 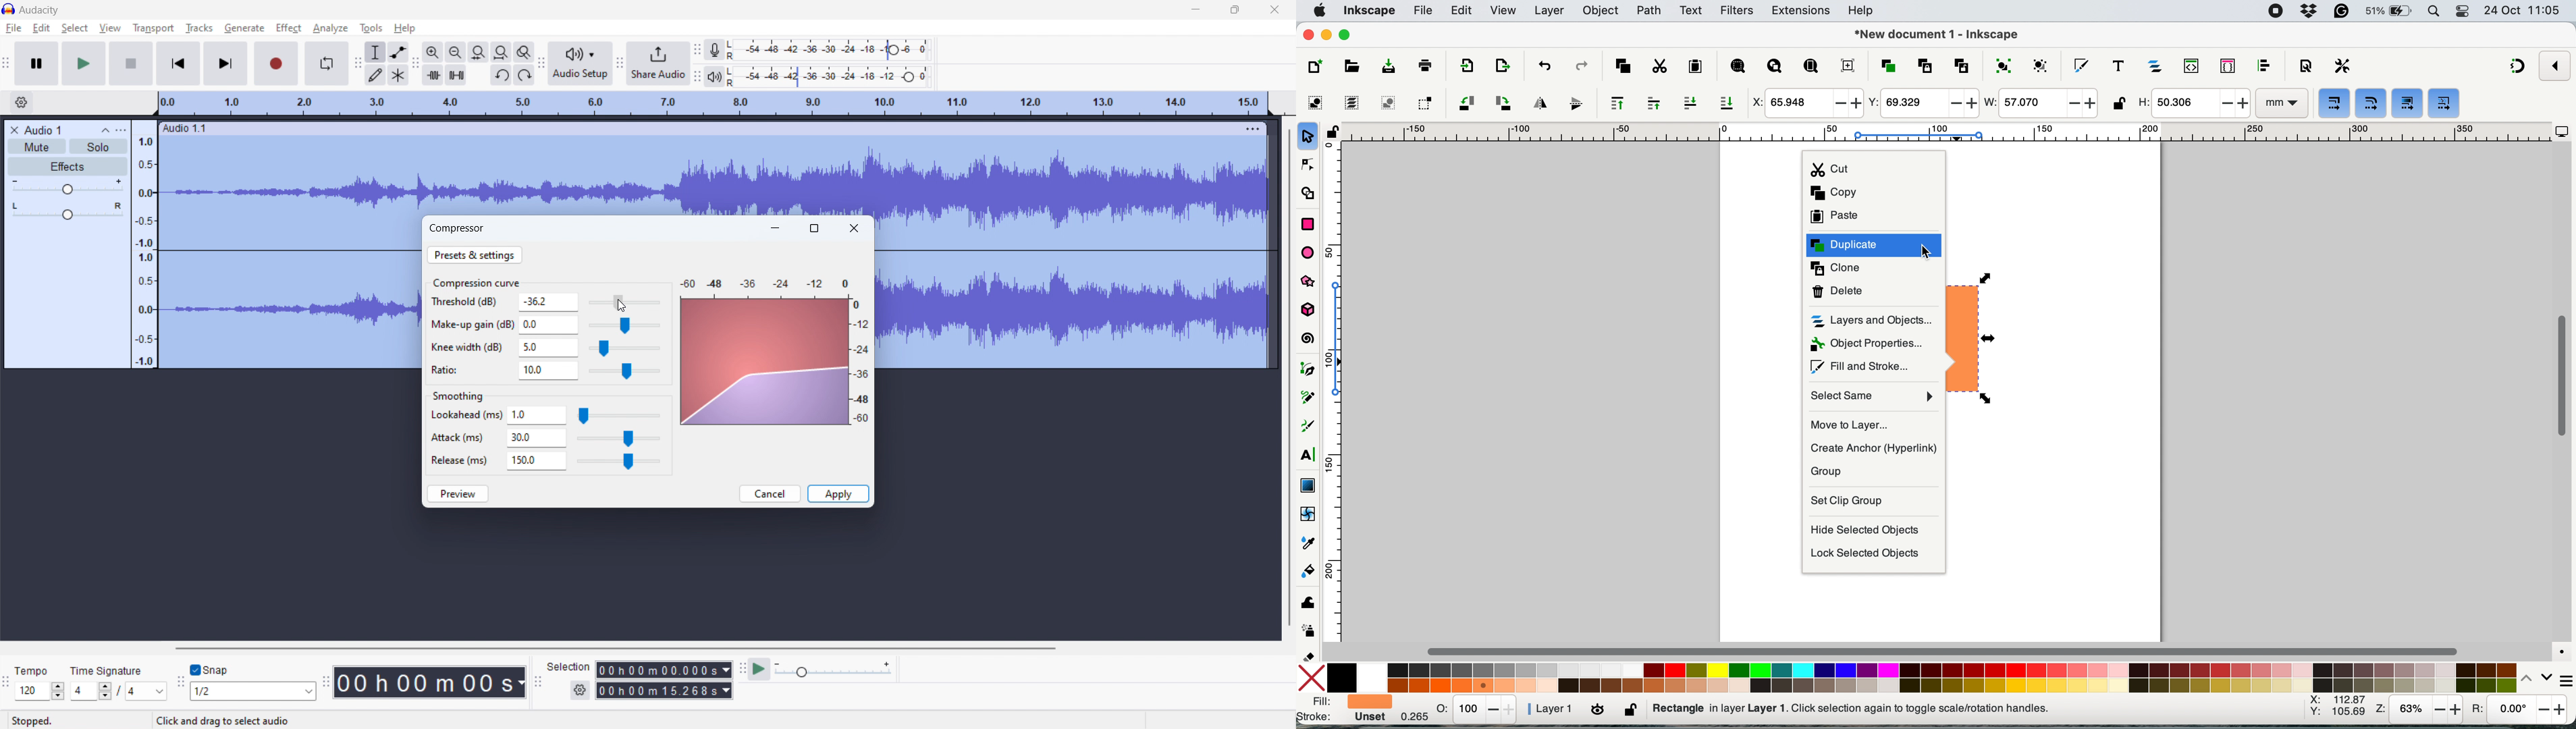 What do you see at coordinates (837, 78) in the screenshot?
I see `playback level` at bounding box center [837, 78].